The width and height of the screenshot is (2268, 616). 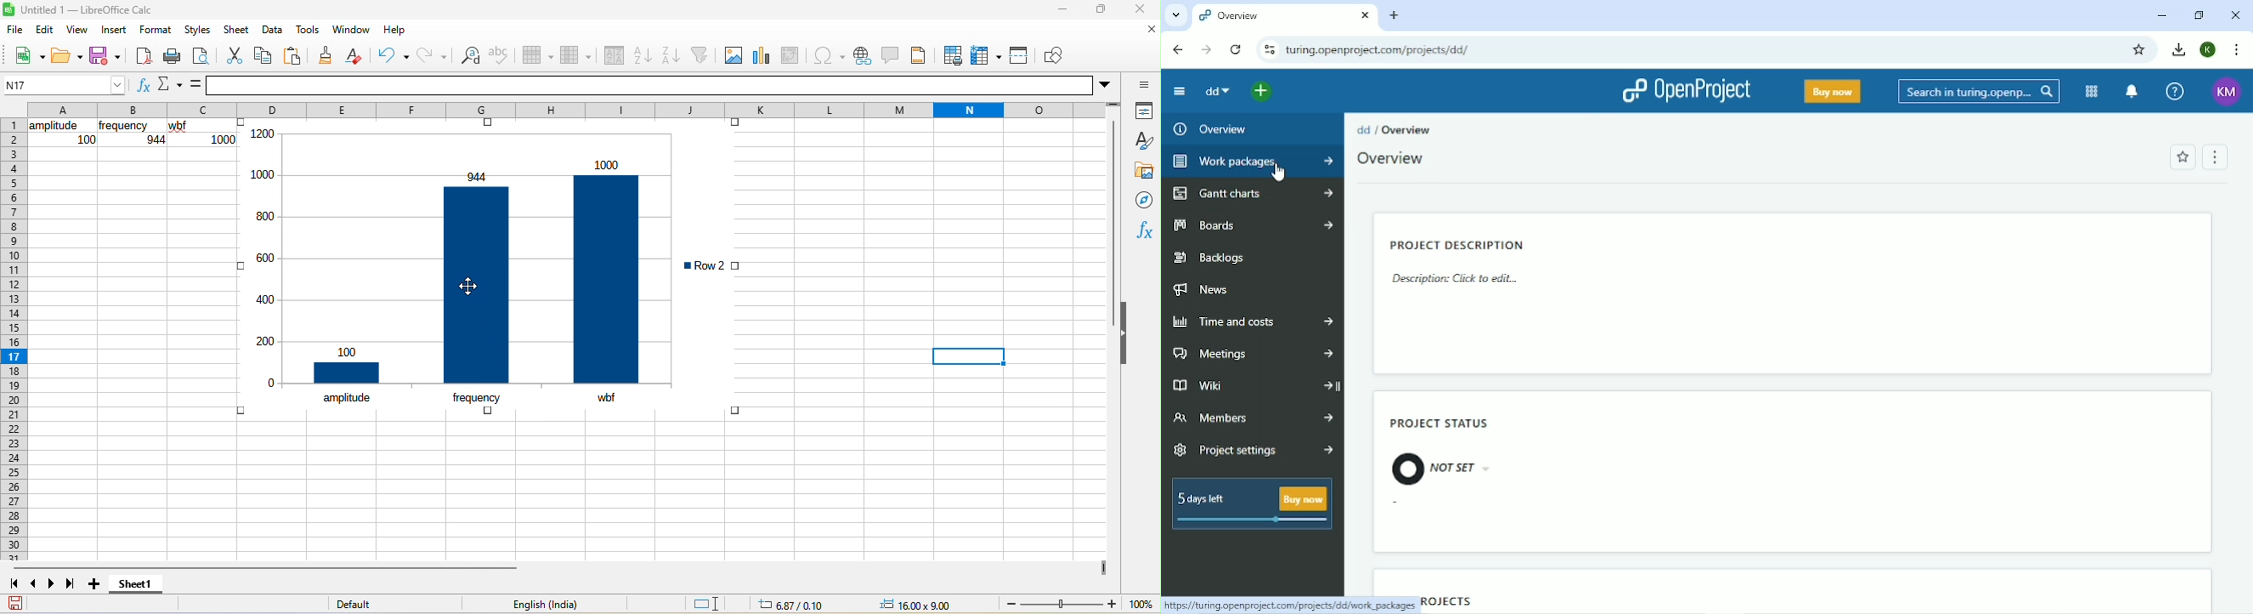 I want to click on Boards, so click(x=1253, y=225).